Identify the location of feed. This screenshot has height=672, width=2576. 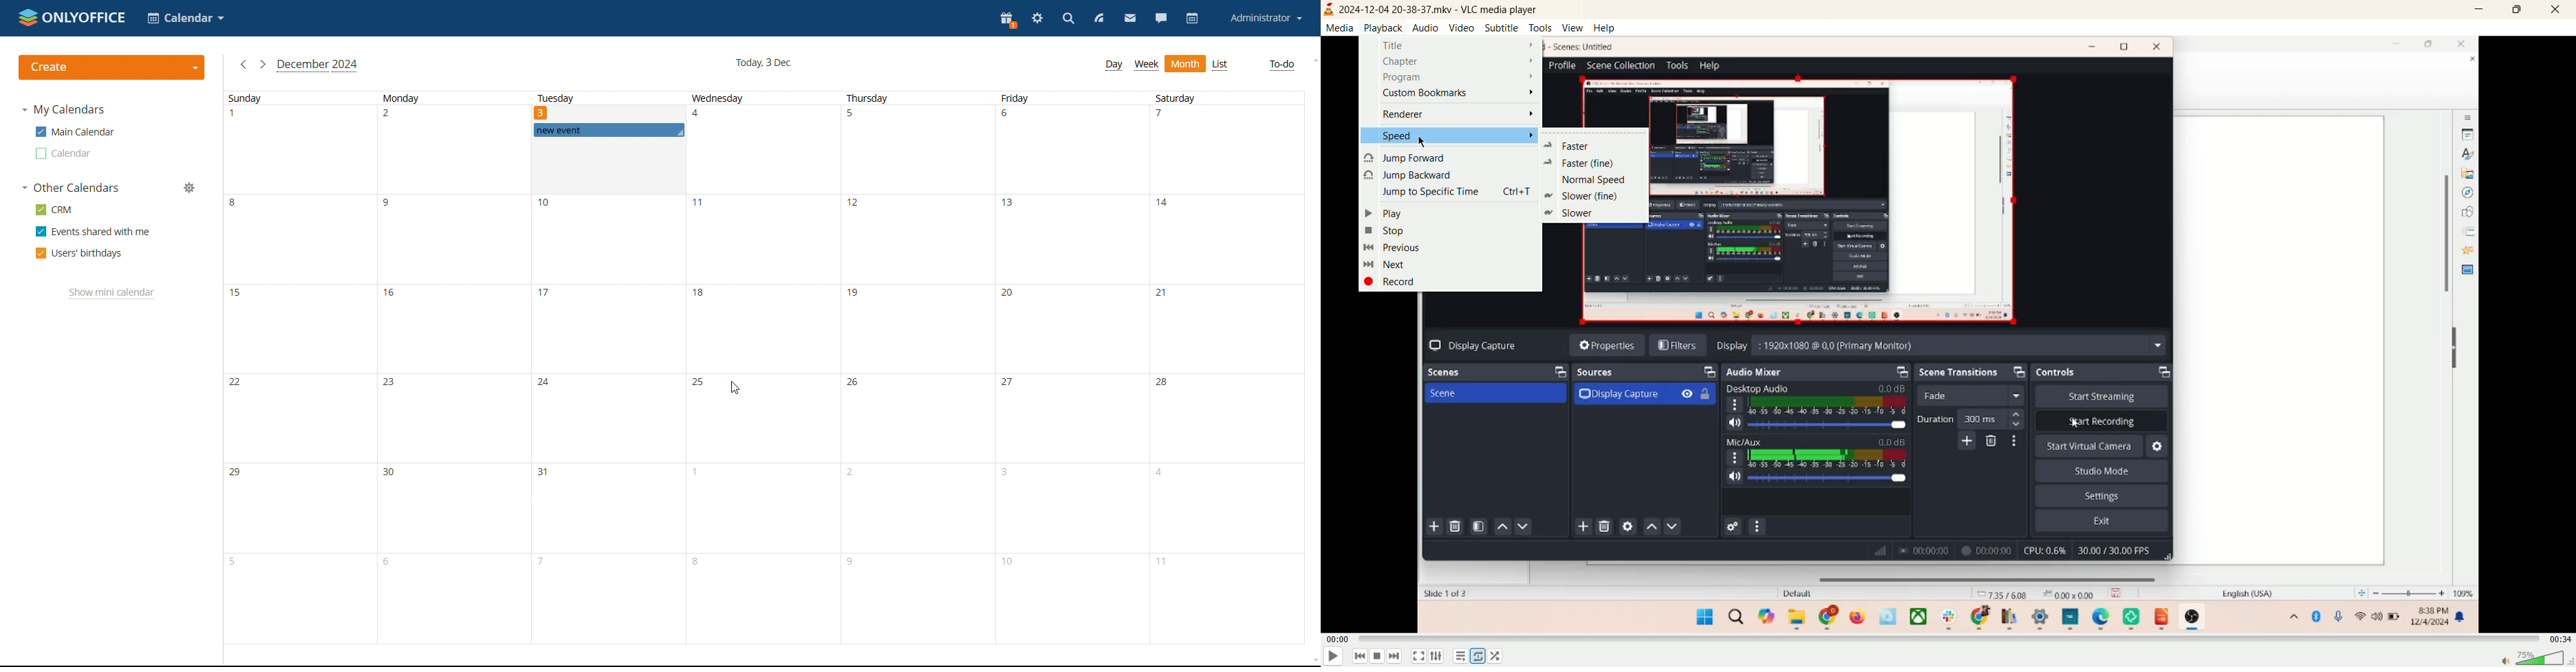
(1100, 19).